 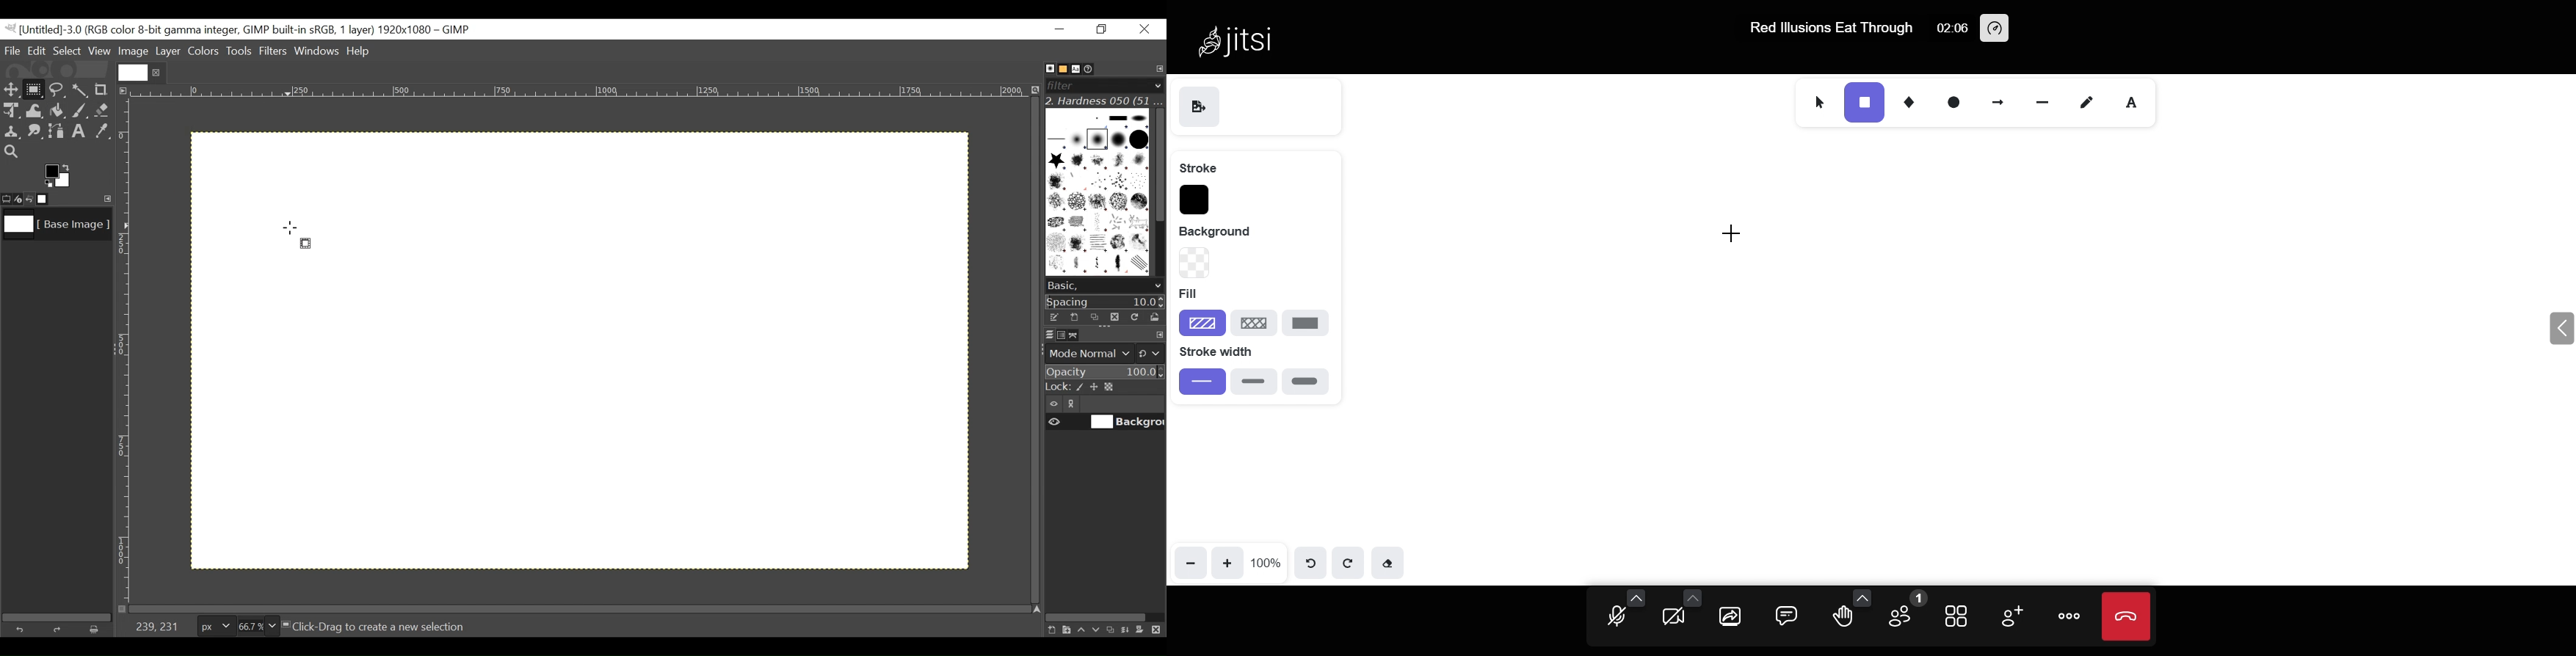 I want to click on View, so click(x=100, y=51).